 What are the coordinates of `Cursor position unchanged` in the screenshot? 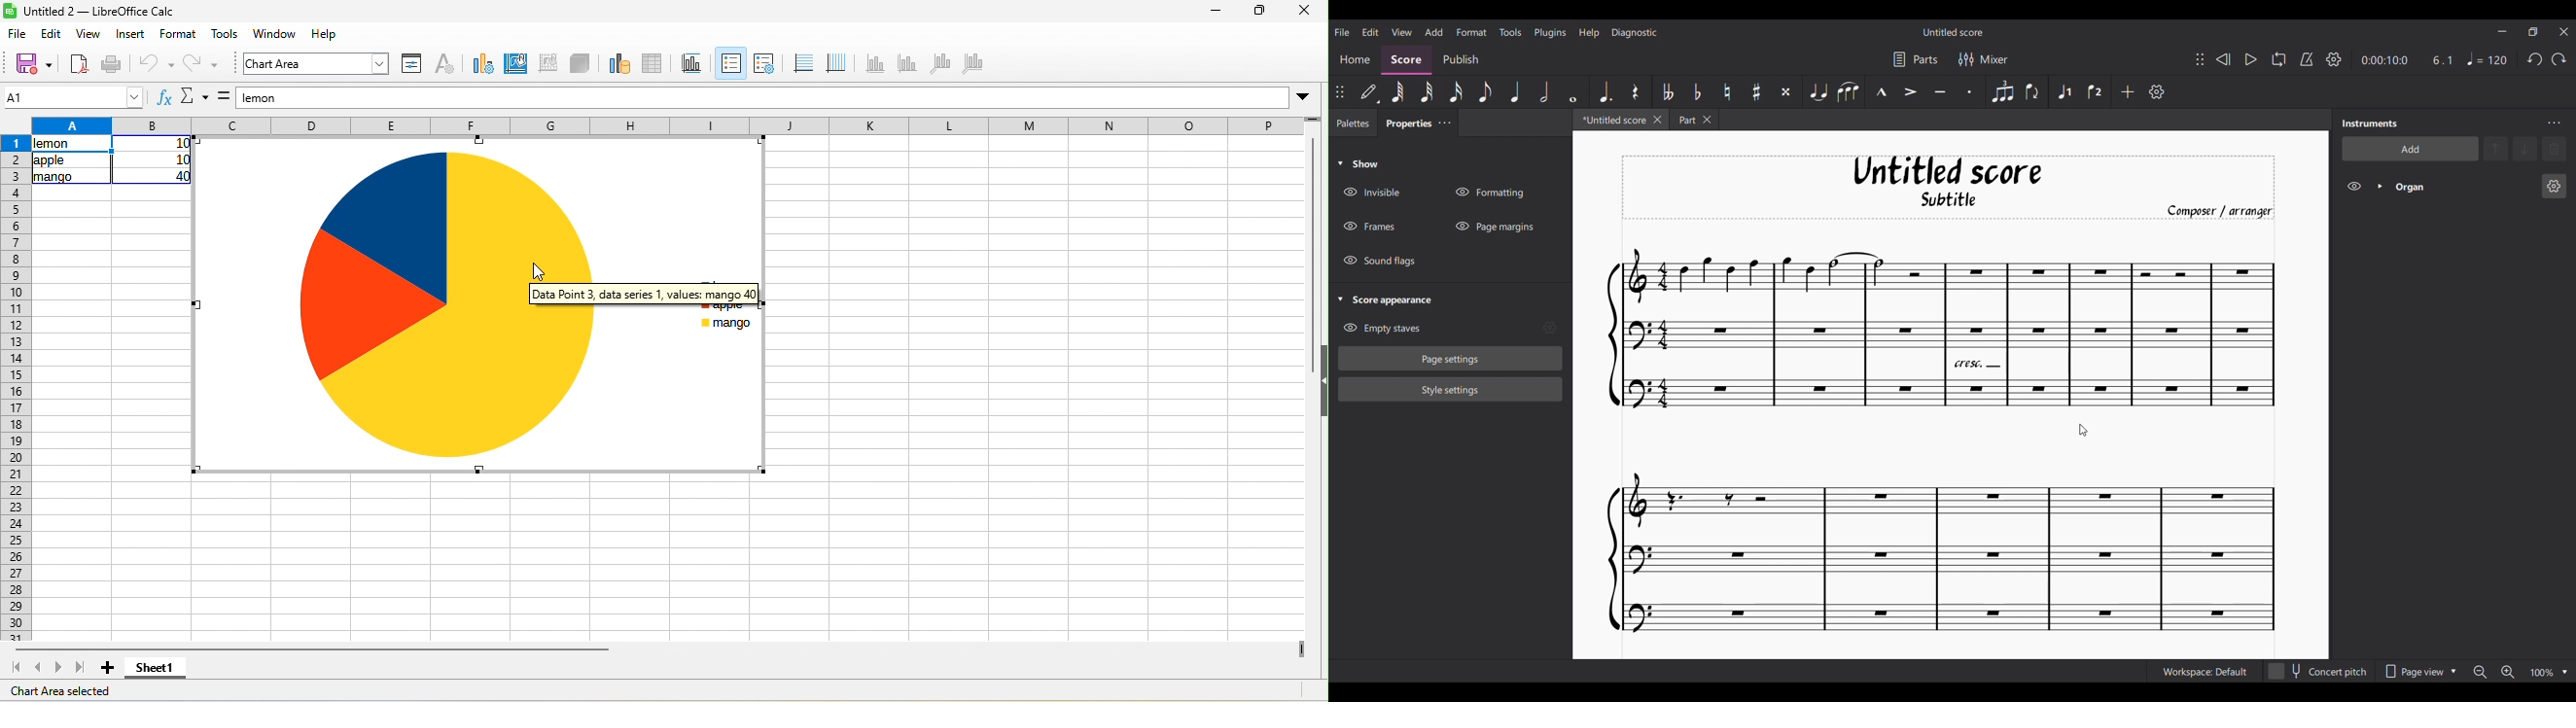 It's located at (2084, 430).